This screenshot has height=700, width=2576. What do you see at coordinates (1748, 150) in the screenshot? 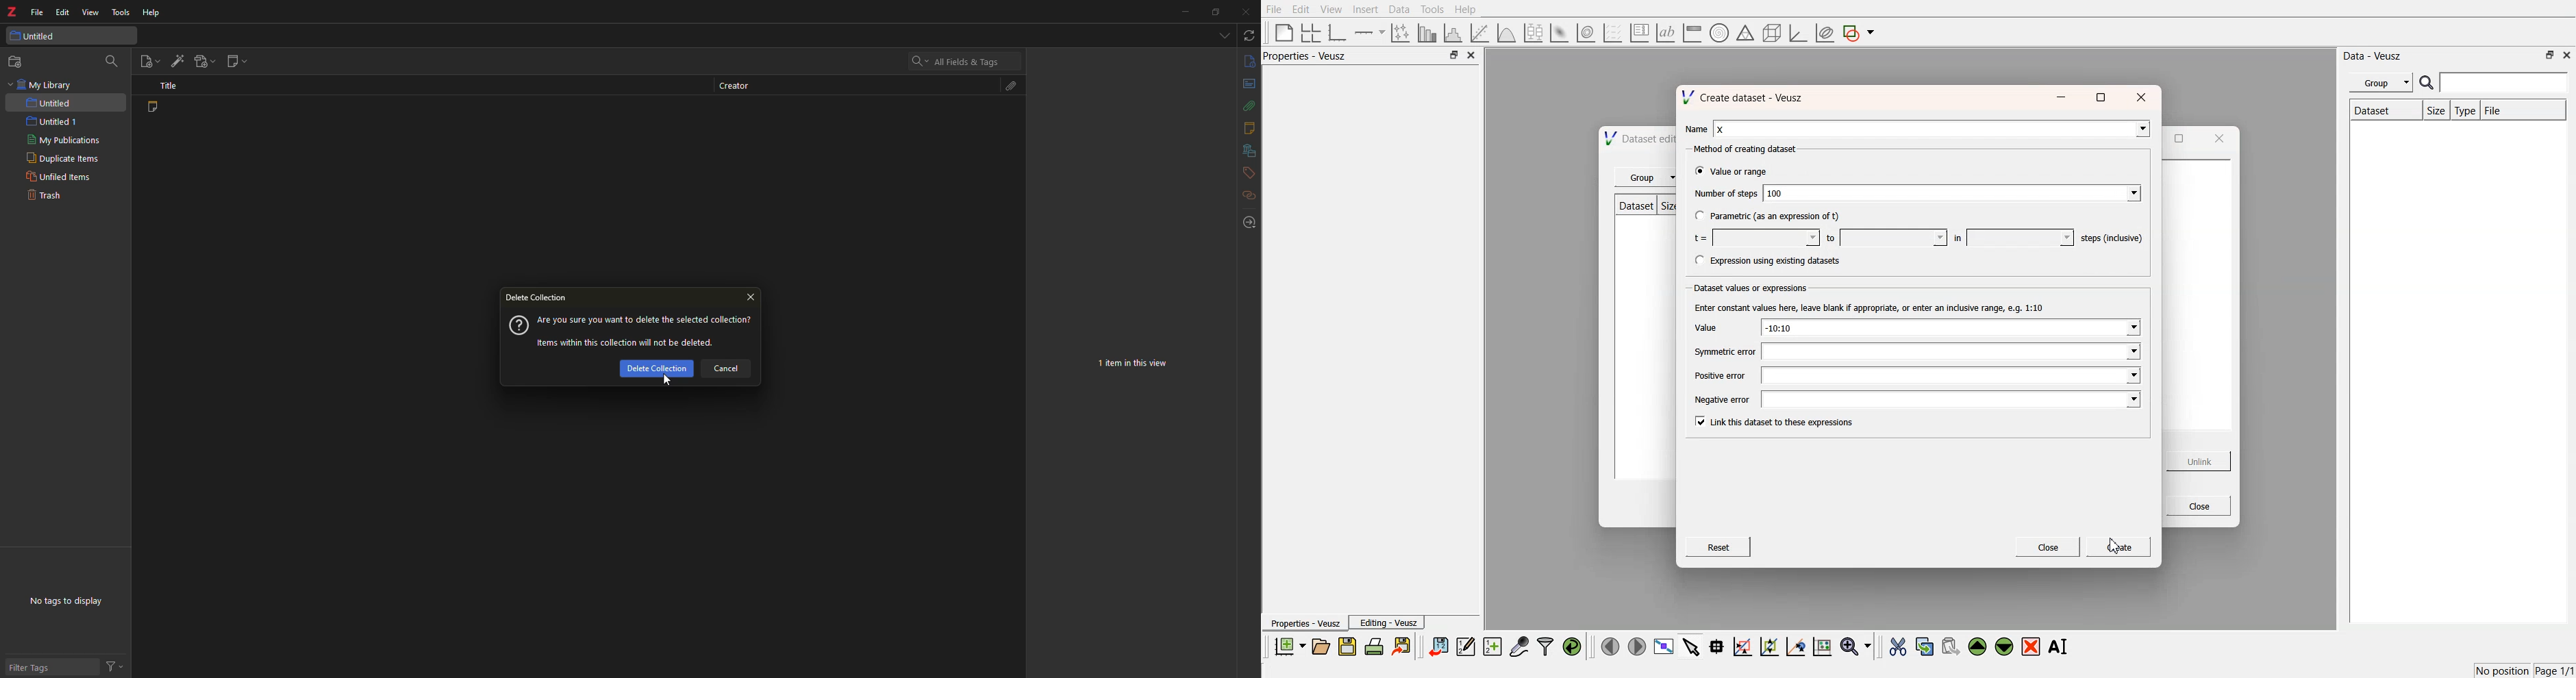
I see `-Method of creating dataset ` at bounding box center [1748, 150].